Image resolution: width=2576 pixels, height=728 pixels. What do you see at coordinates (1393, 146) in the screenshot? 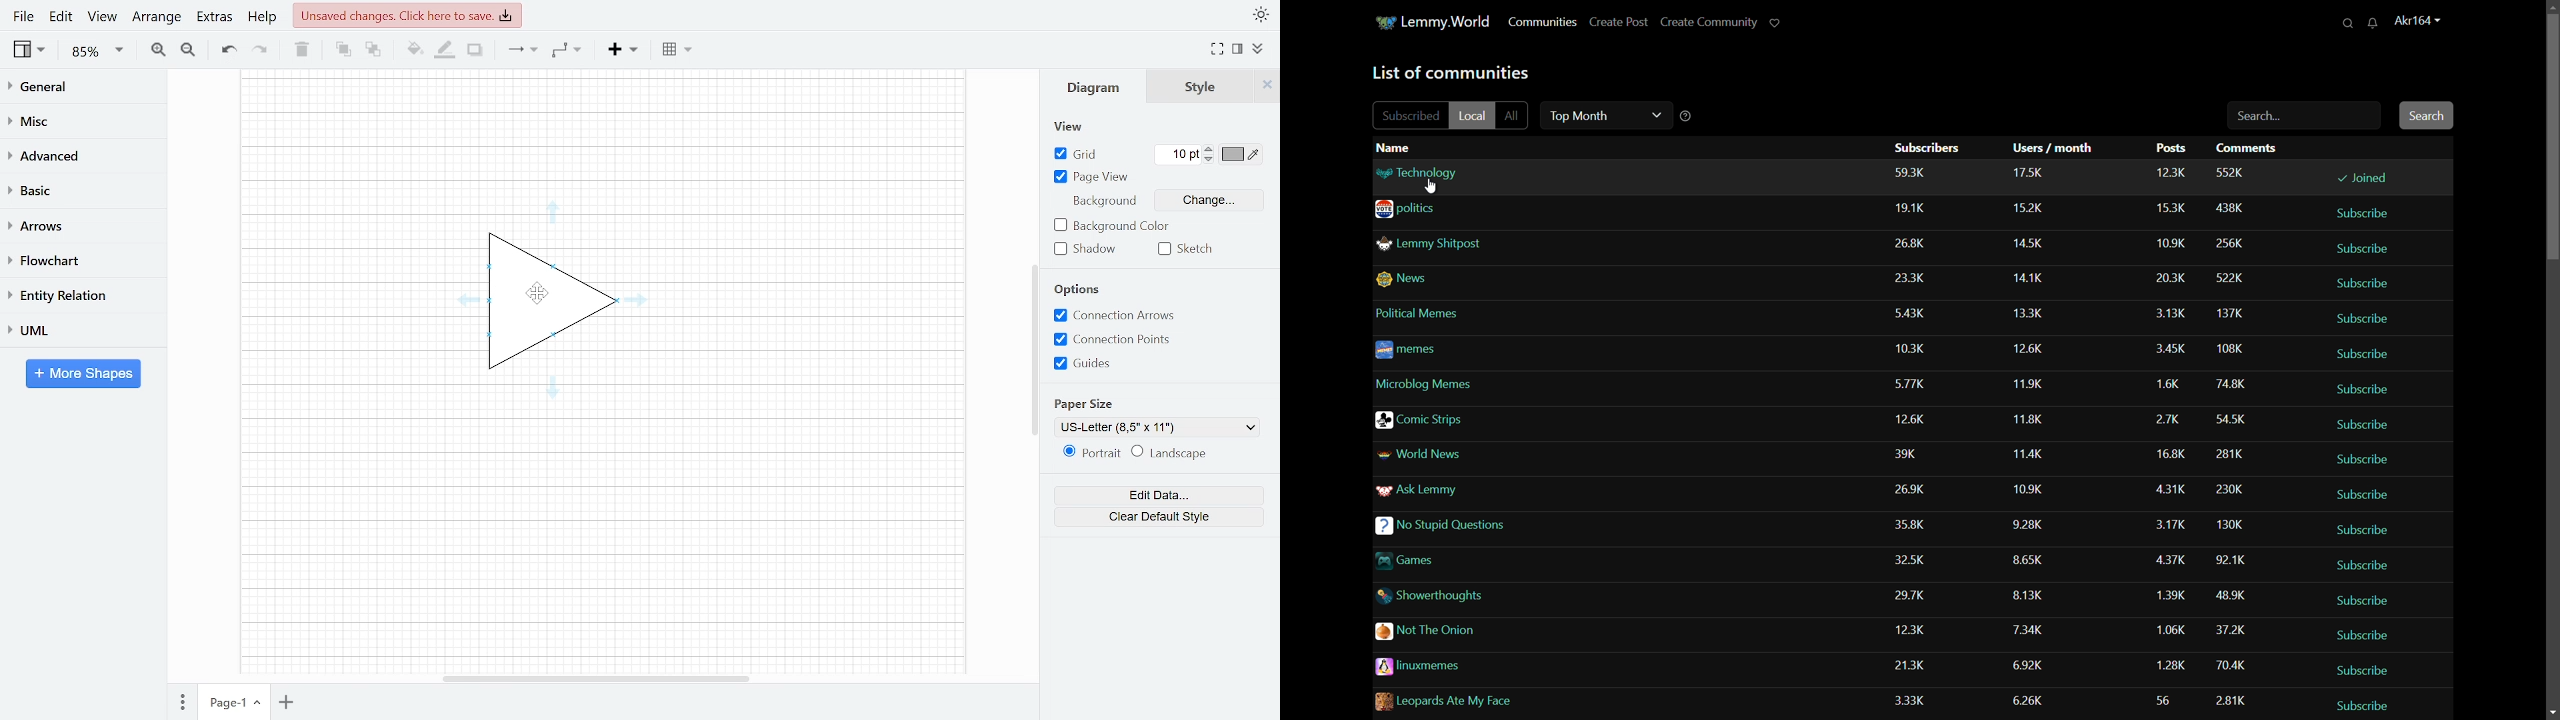
I see `name` at bounding box center [1393, 146].